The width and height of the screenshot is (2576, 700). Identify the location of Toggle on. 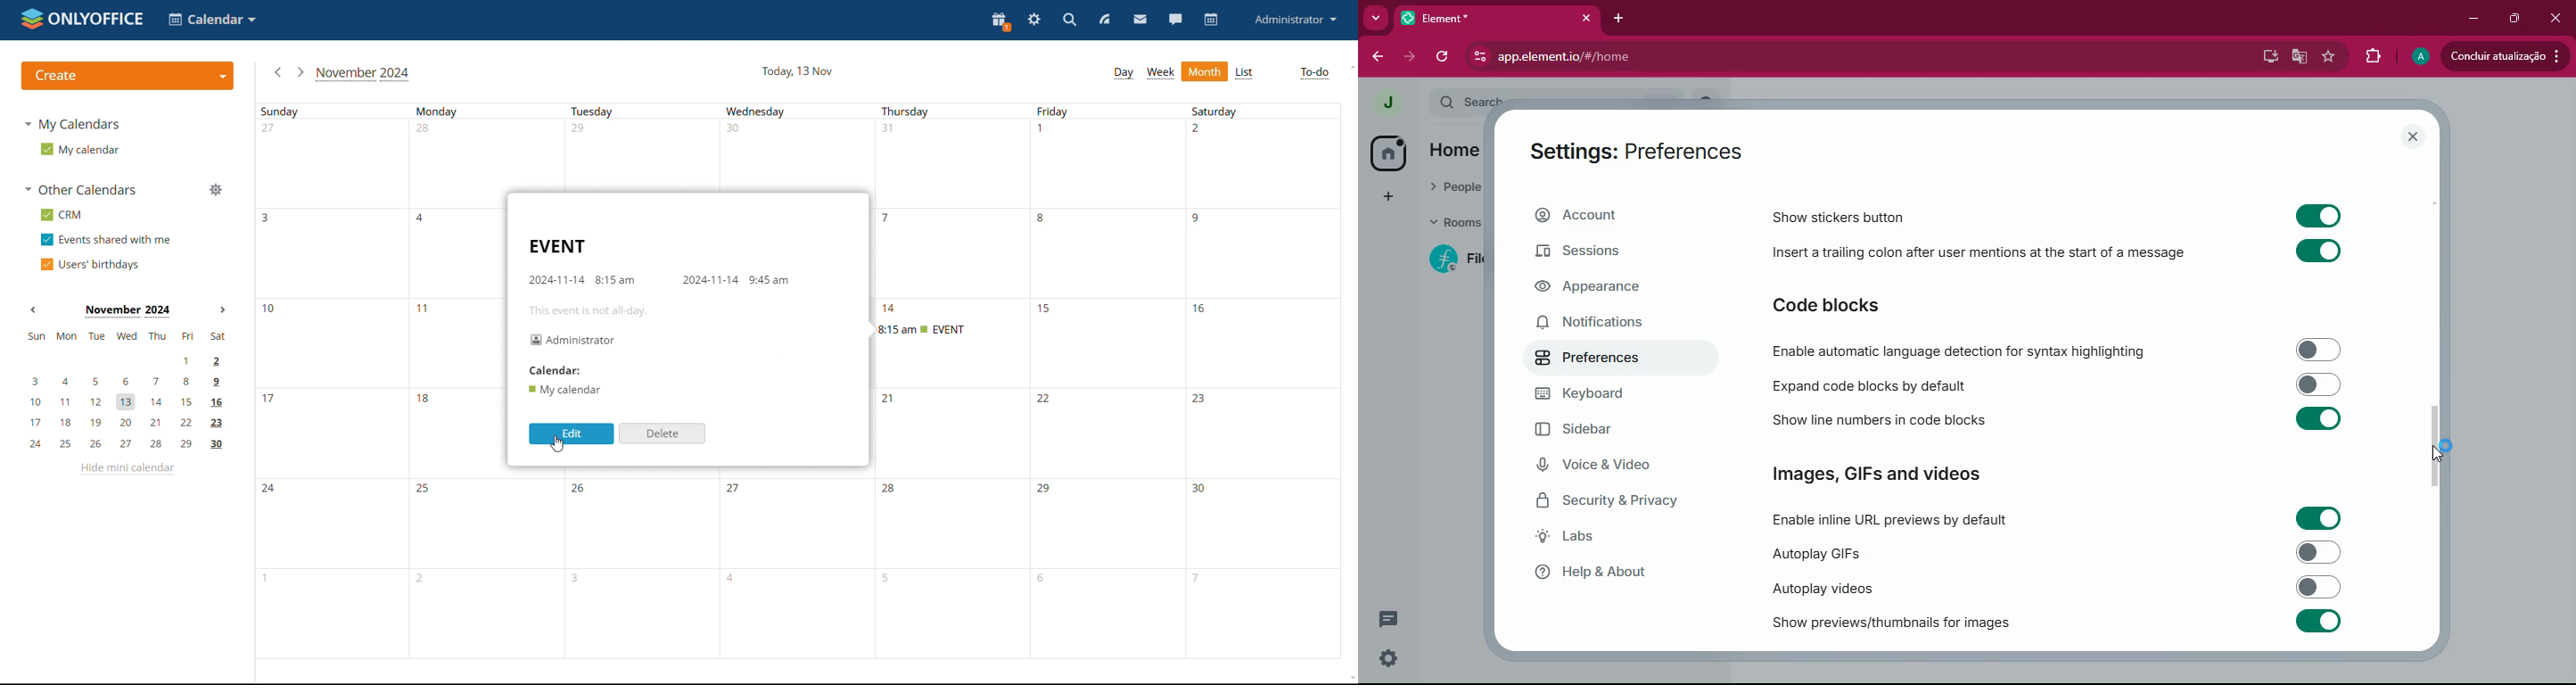
(2316, 516).